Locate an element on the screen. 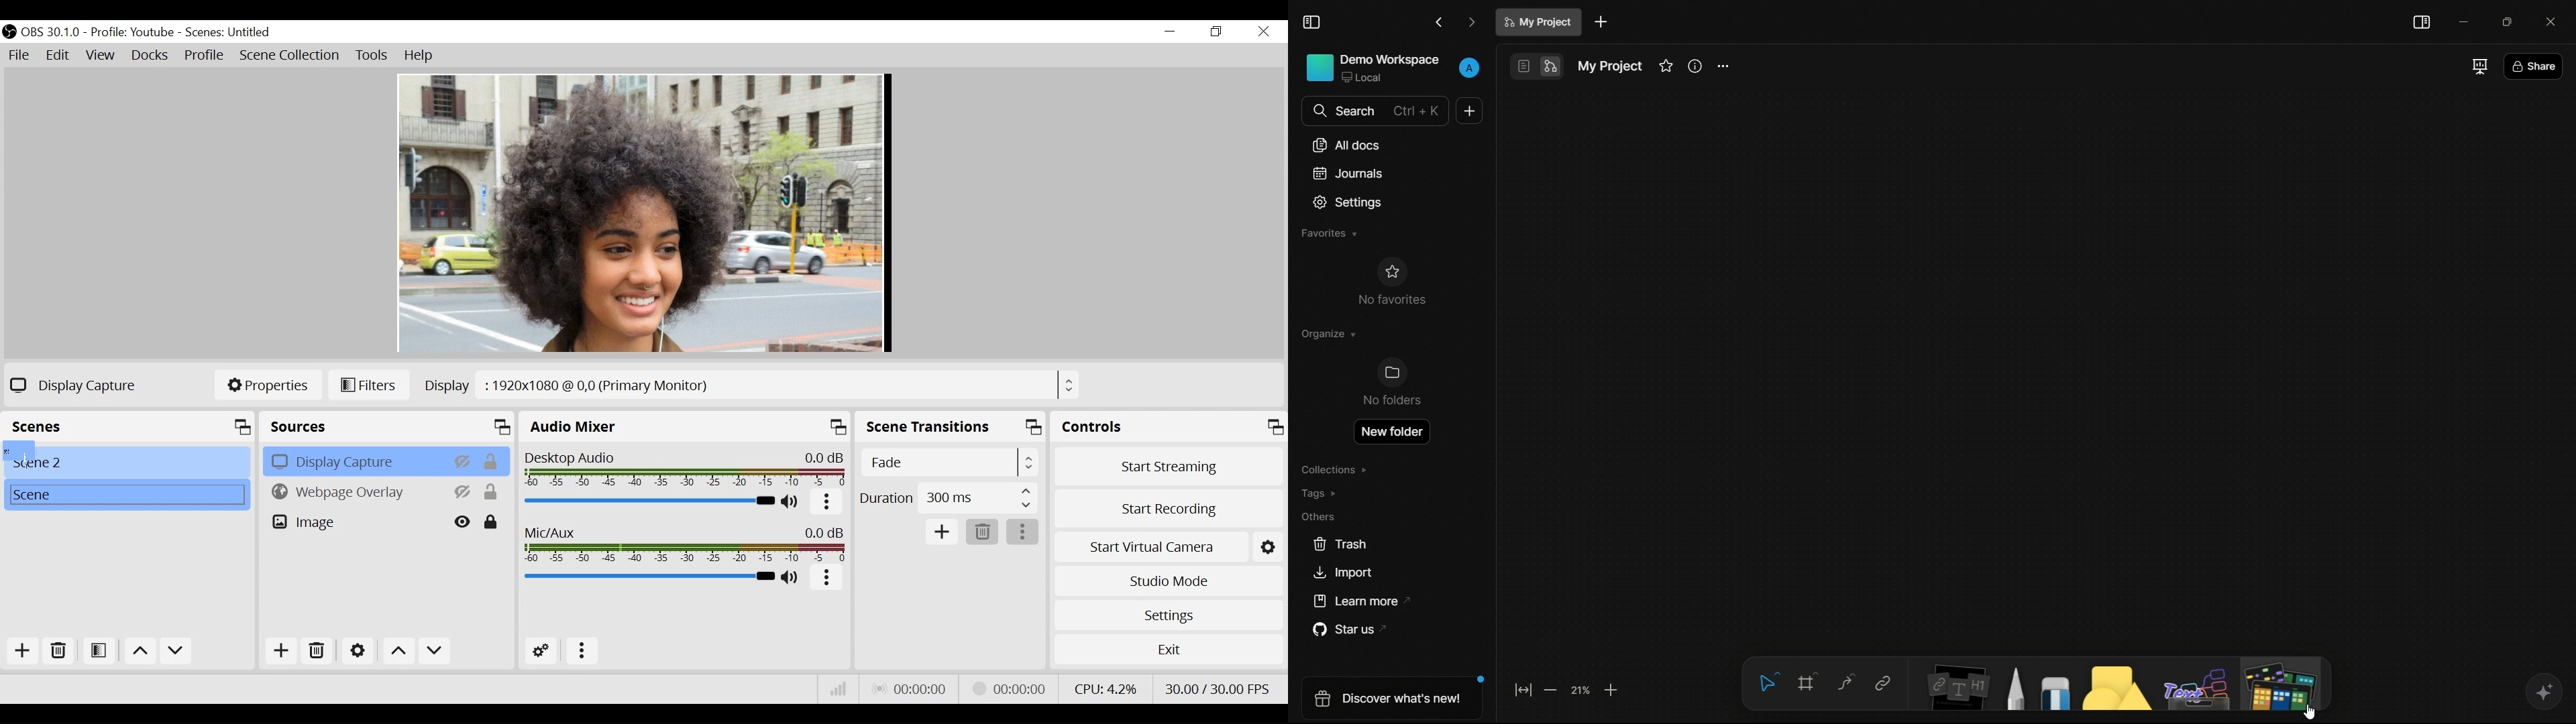 This screenshot has width=2576, height=728. Add is located at coordinates (23, 650).